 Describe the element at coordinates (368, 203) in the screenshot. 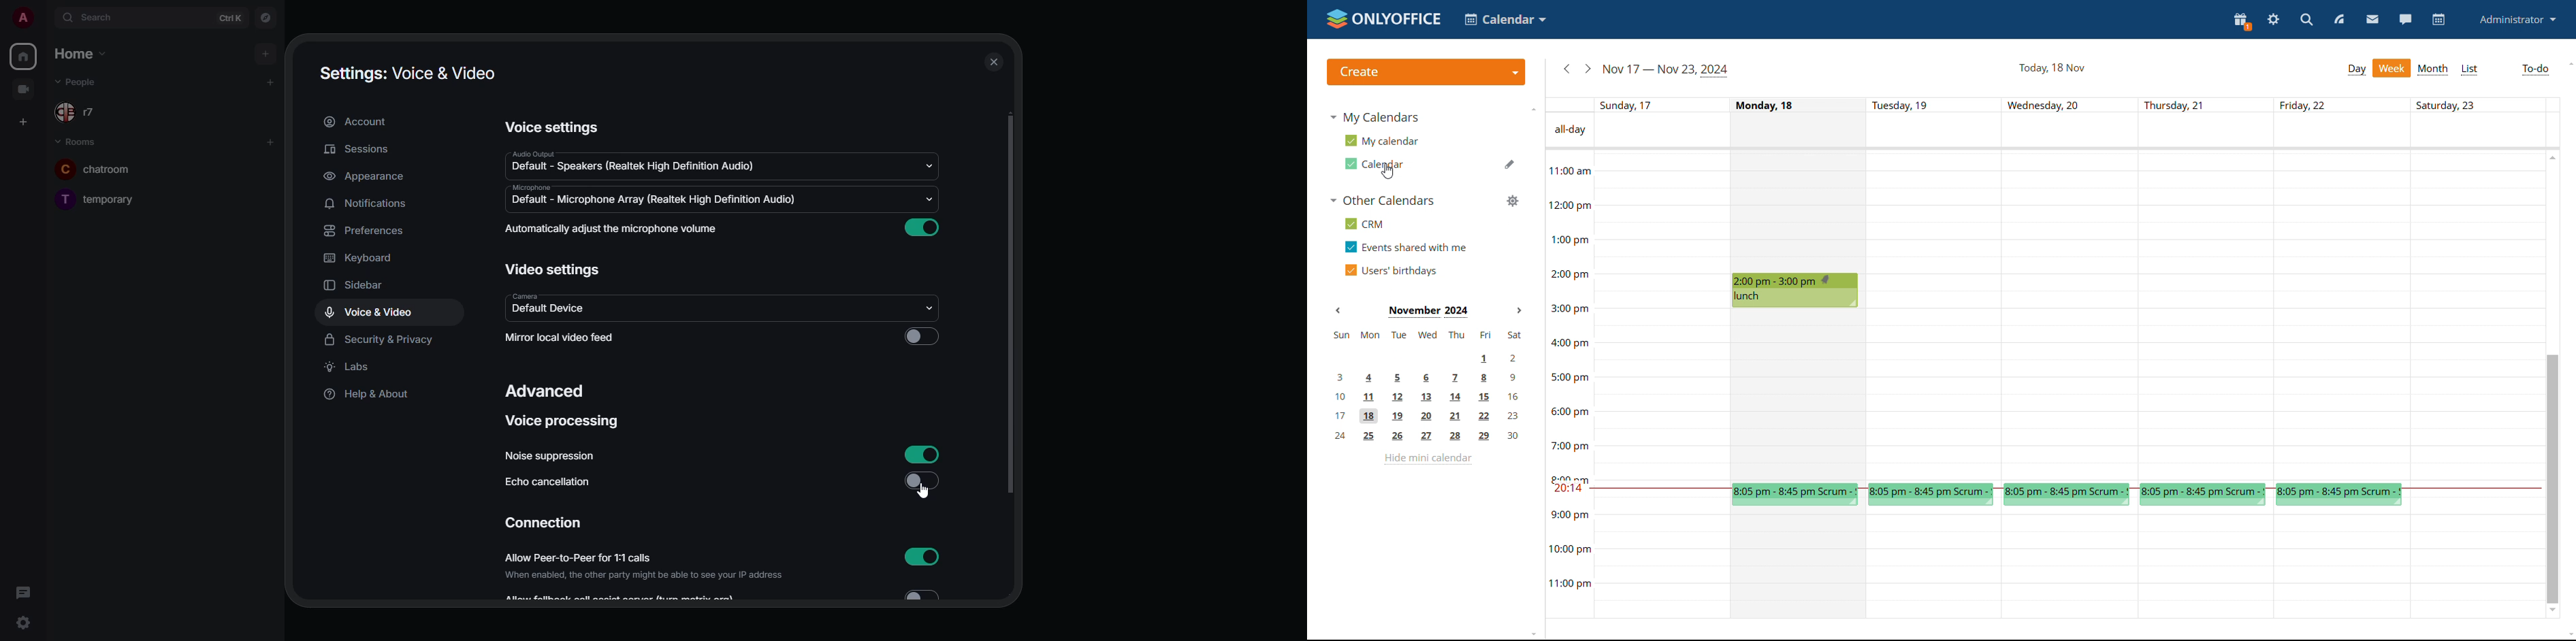

I see `notifications` at that location.